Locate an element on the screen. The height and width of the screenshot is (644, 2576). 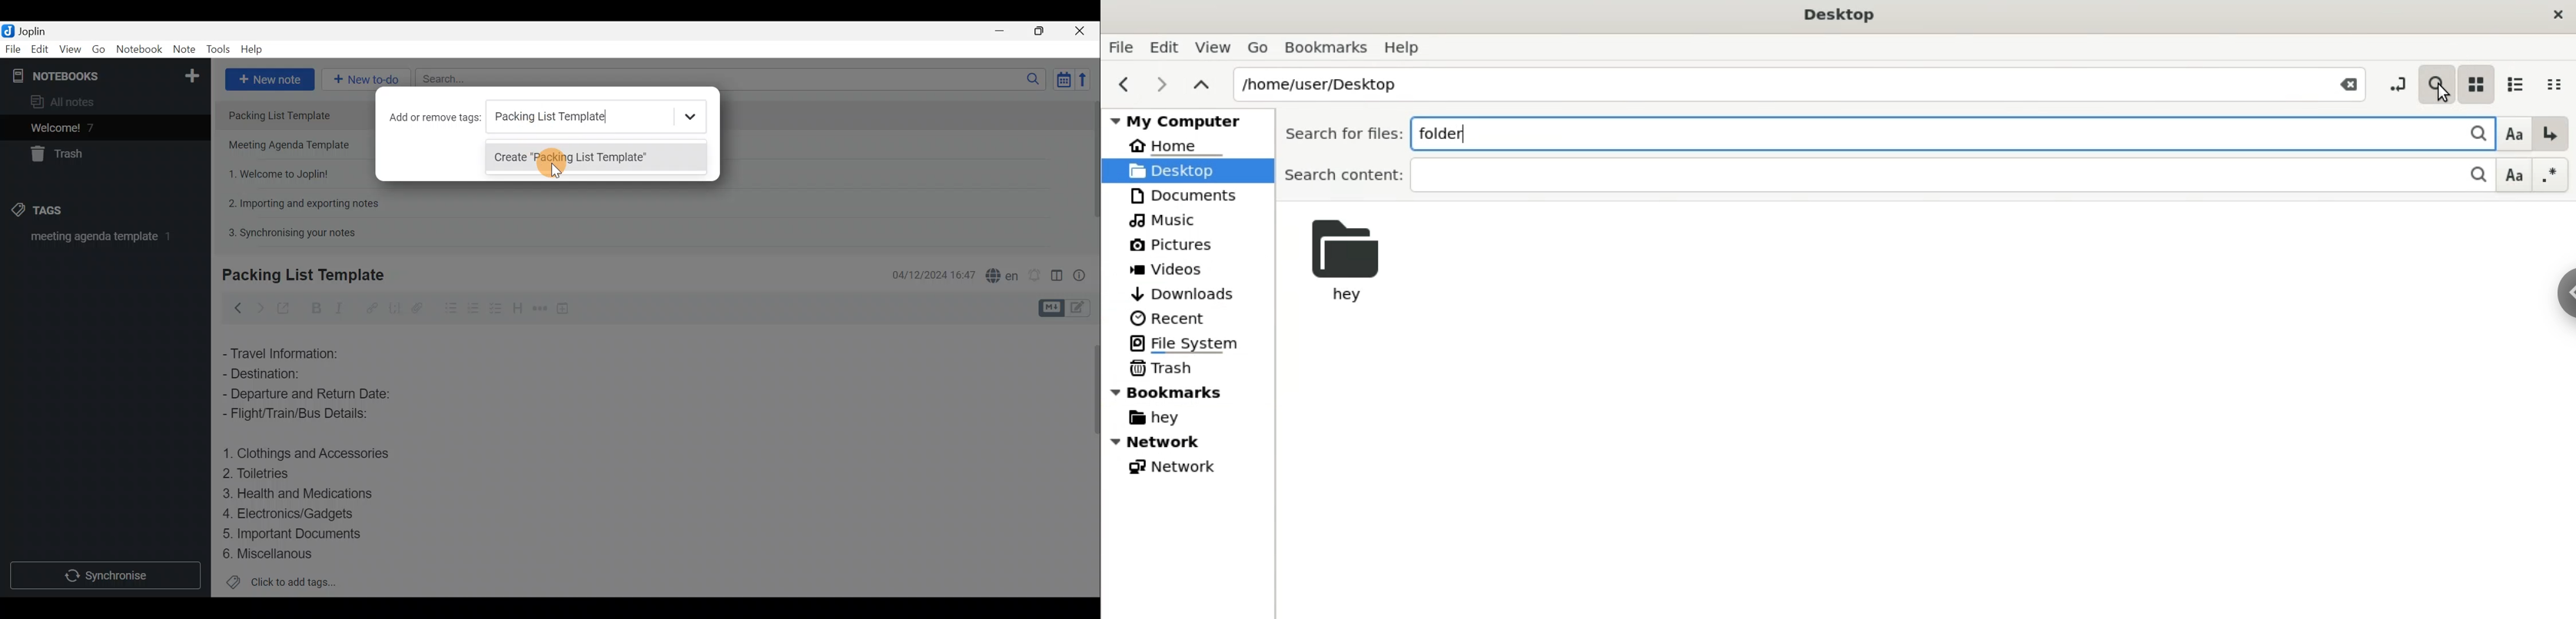
Go is located at coordinates (1256, 45).